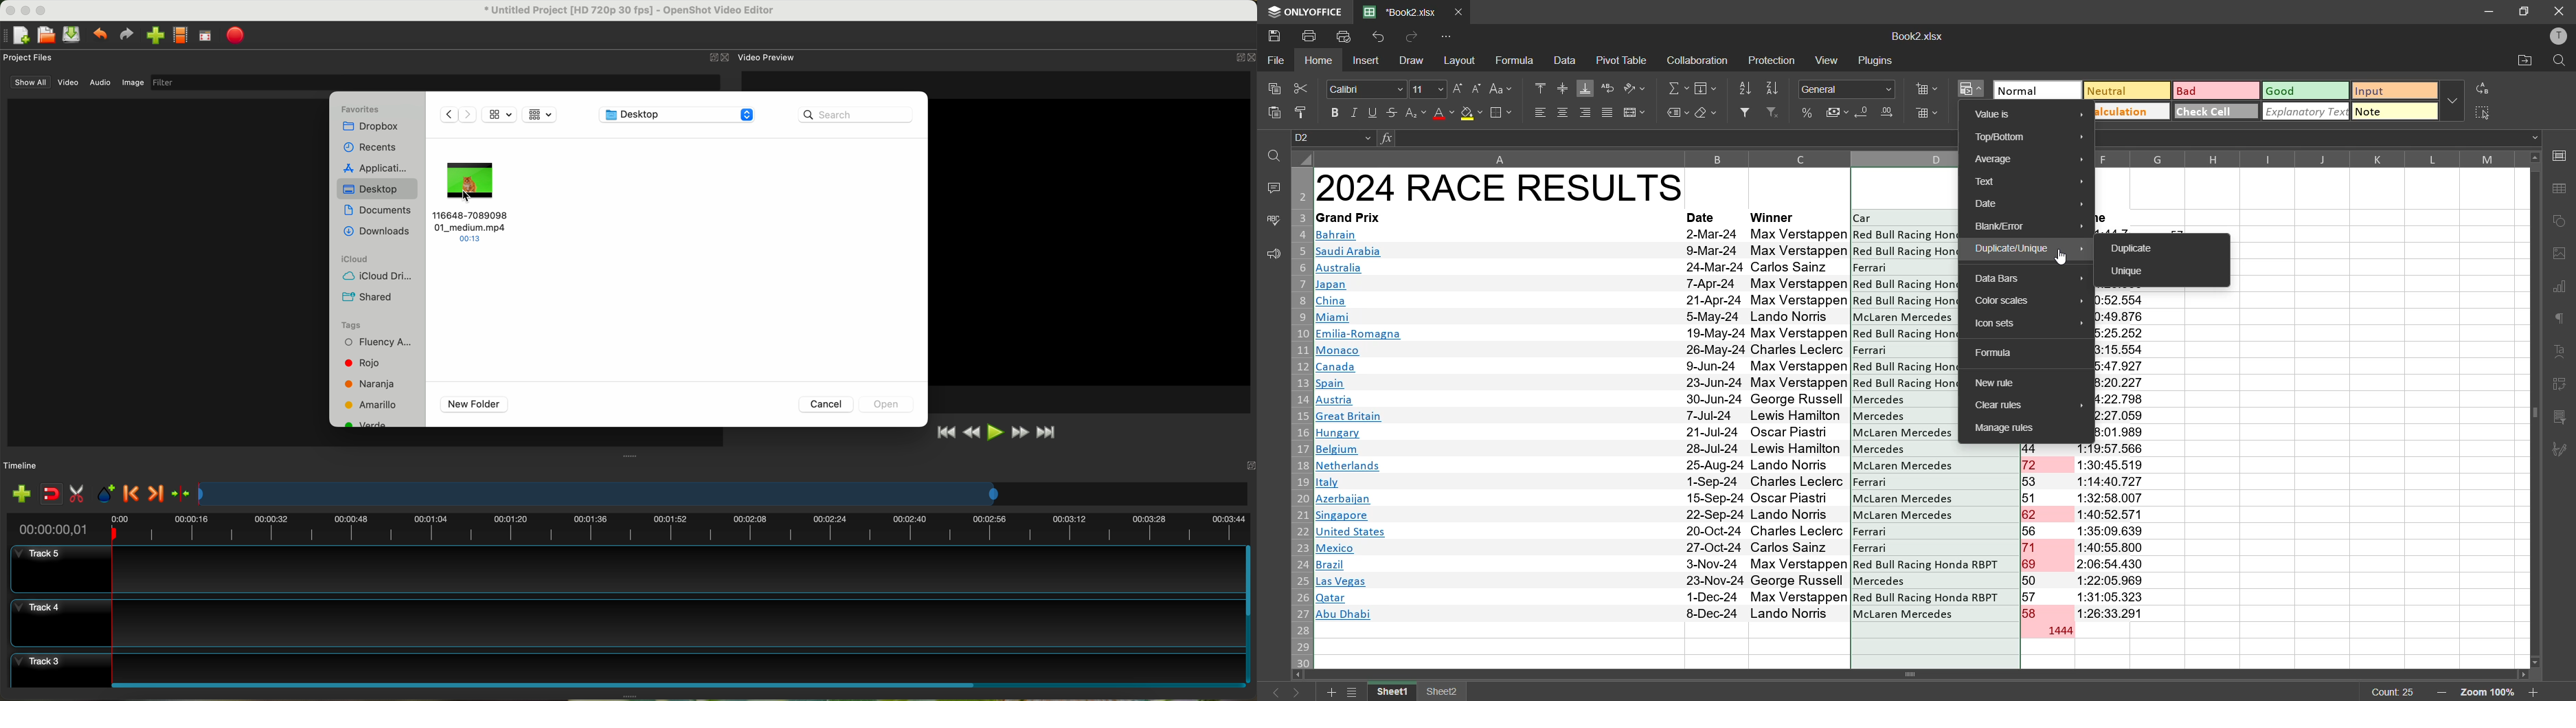  What do you see at coordinates (2489, 12) in the screenshot?
I see `minimize` at bounding box center [2489, 12].